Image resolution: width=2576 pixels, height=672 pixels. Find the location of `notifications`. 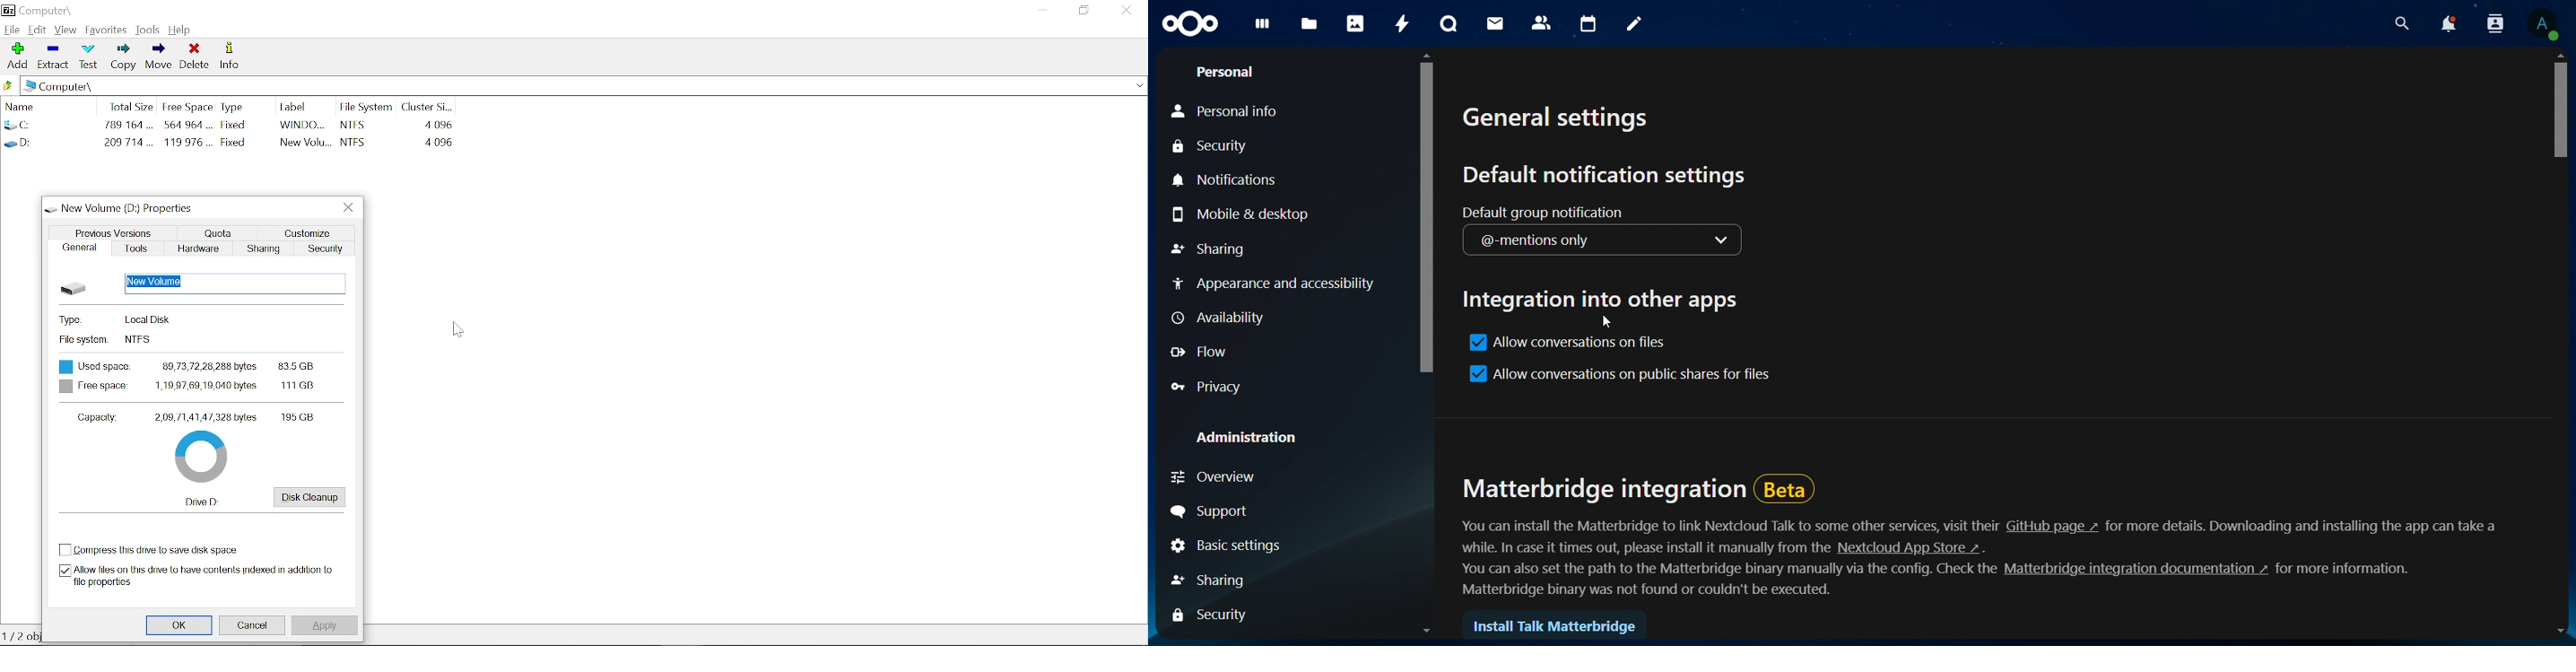

notifications is located at coordinates (2442, 22).